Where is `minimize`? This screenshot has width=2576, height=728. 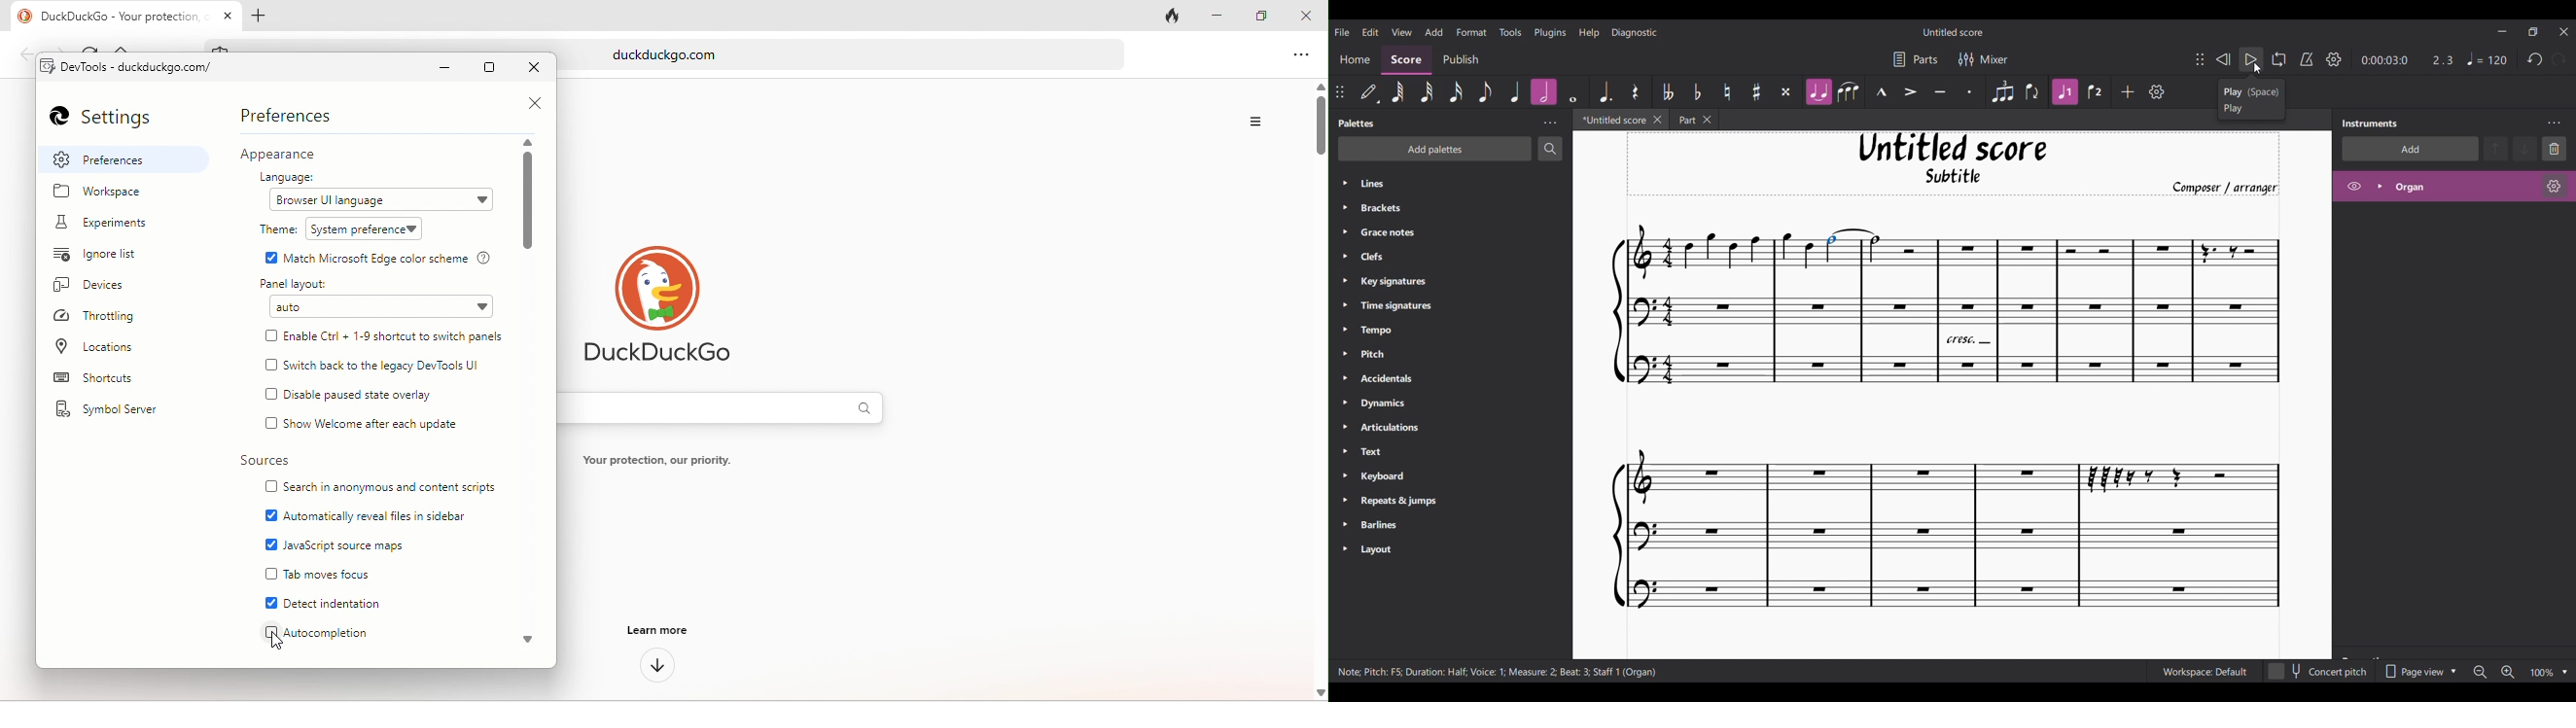
minimize is located at coordinates (1218, 17).